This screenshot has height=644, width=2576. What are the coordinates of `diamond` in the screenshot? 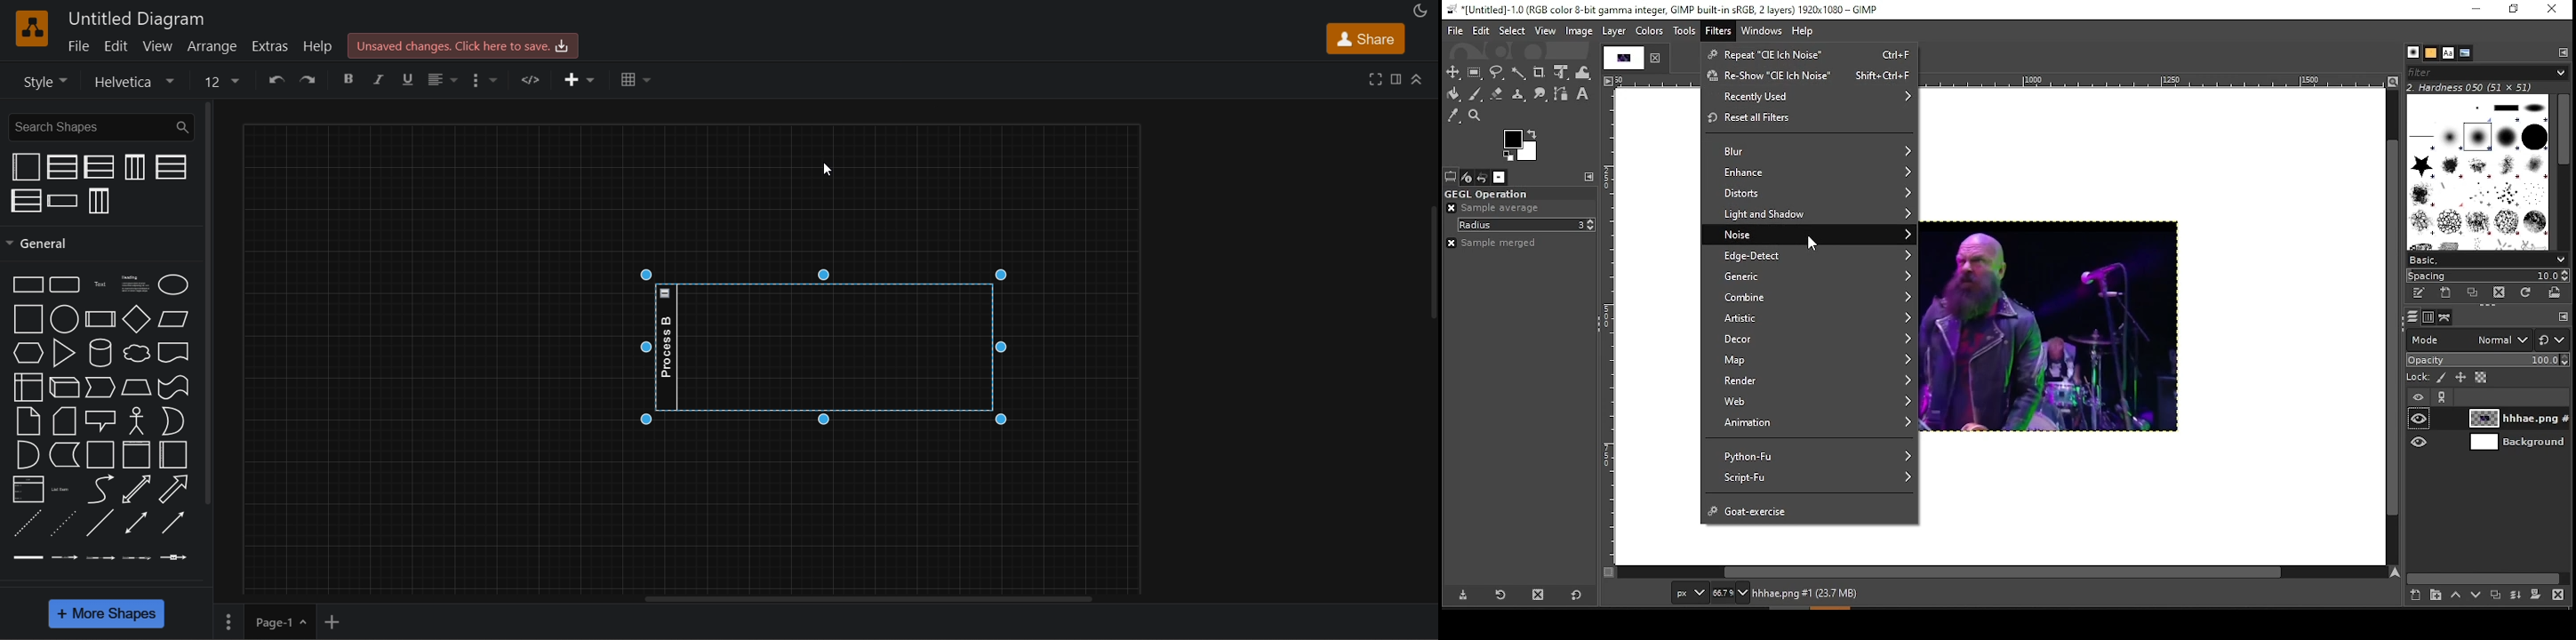 It's located at (136, 319).